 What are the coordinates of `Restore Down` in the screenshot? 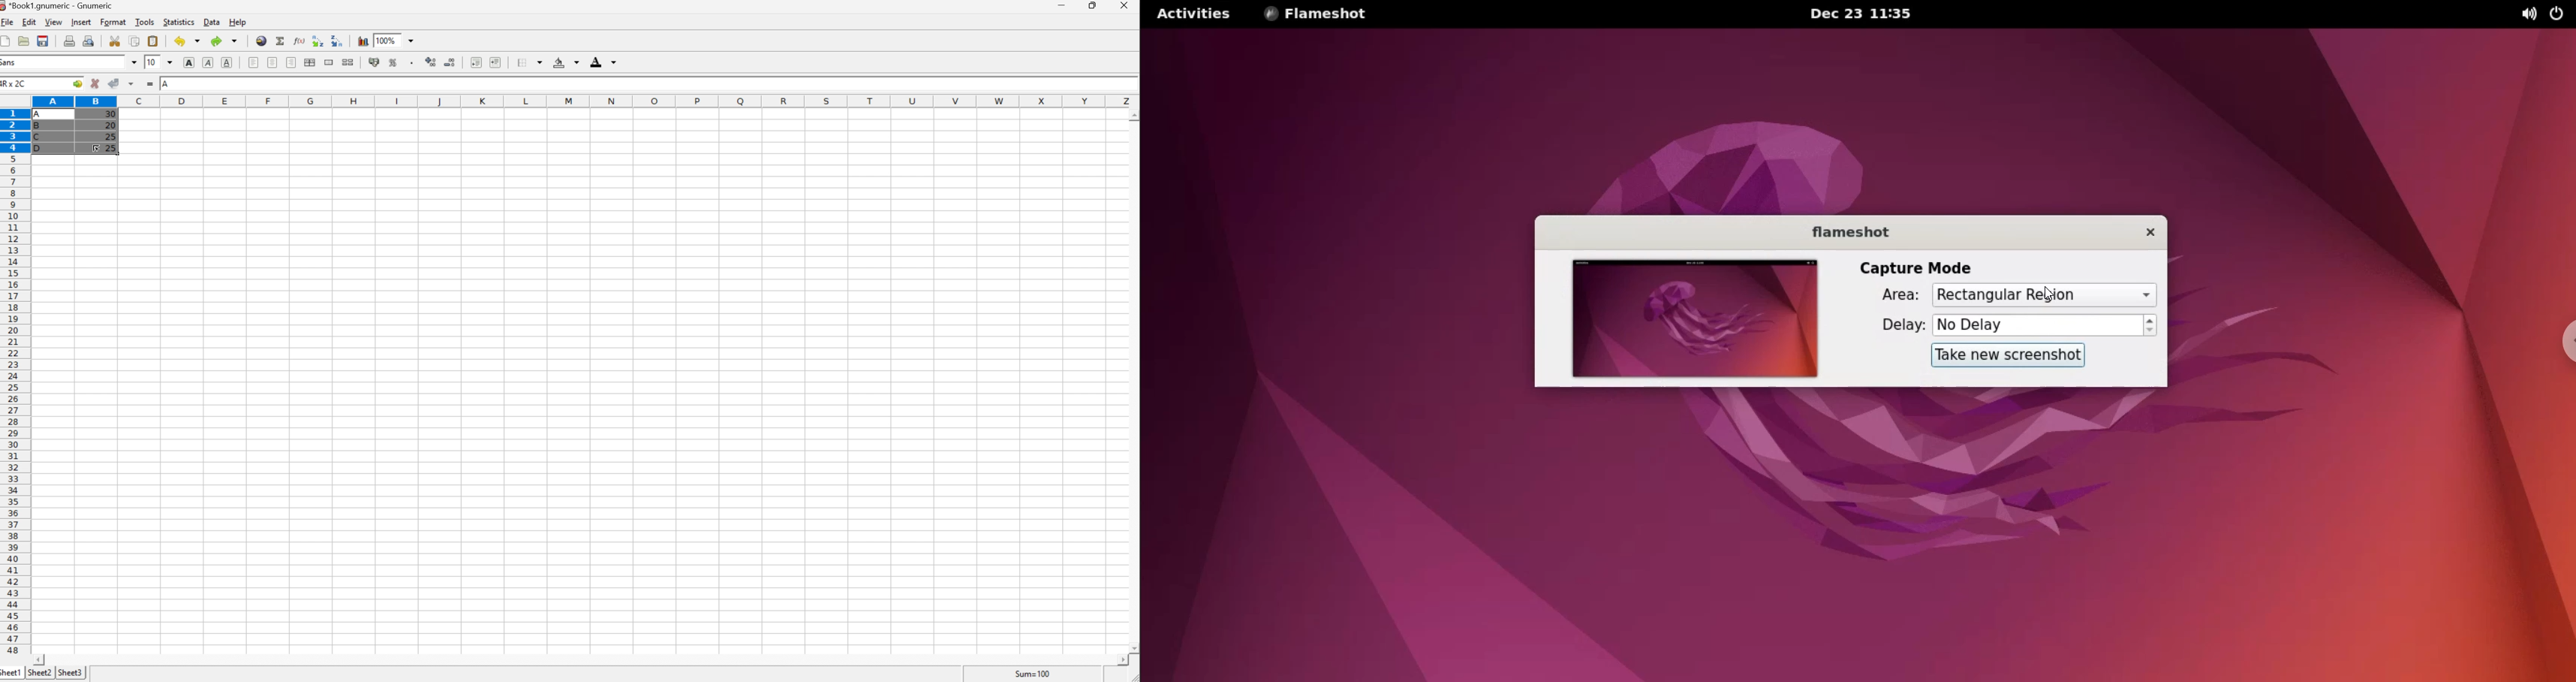 It's located at (1095, 5).